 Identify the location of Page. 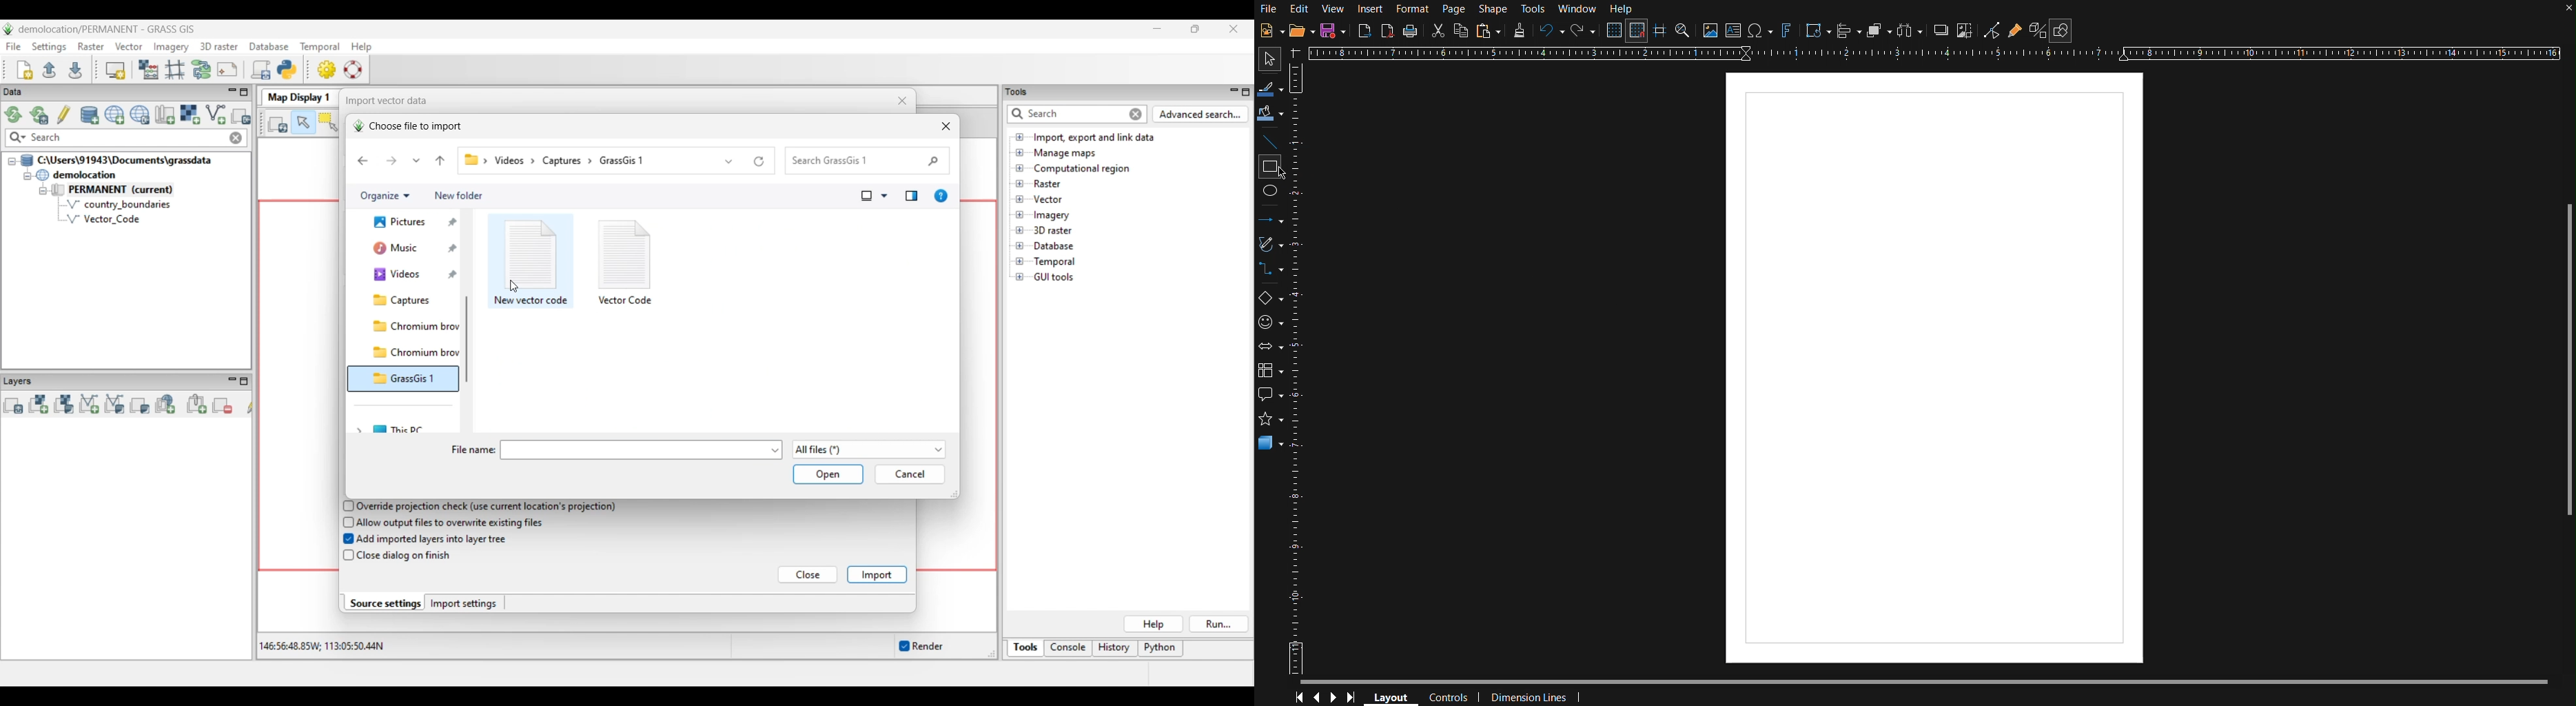
(1453, 9).